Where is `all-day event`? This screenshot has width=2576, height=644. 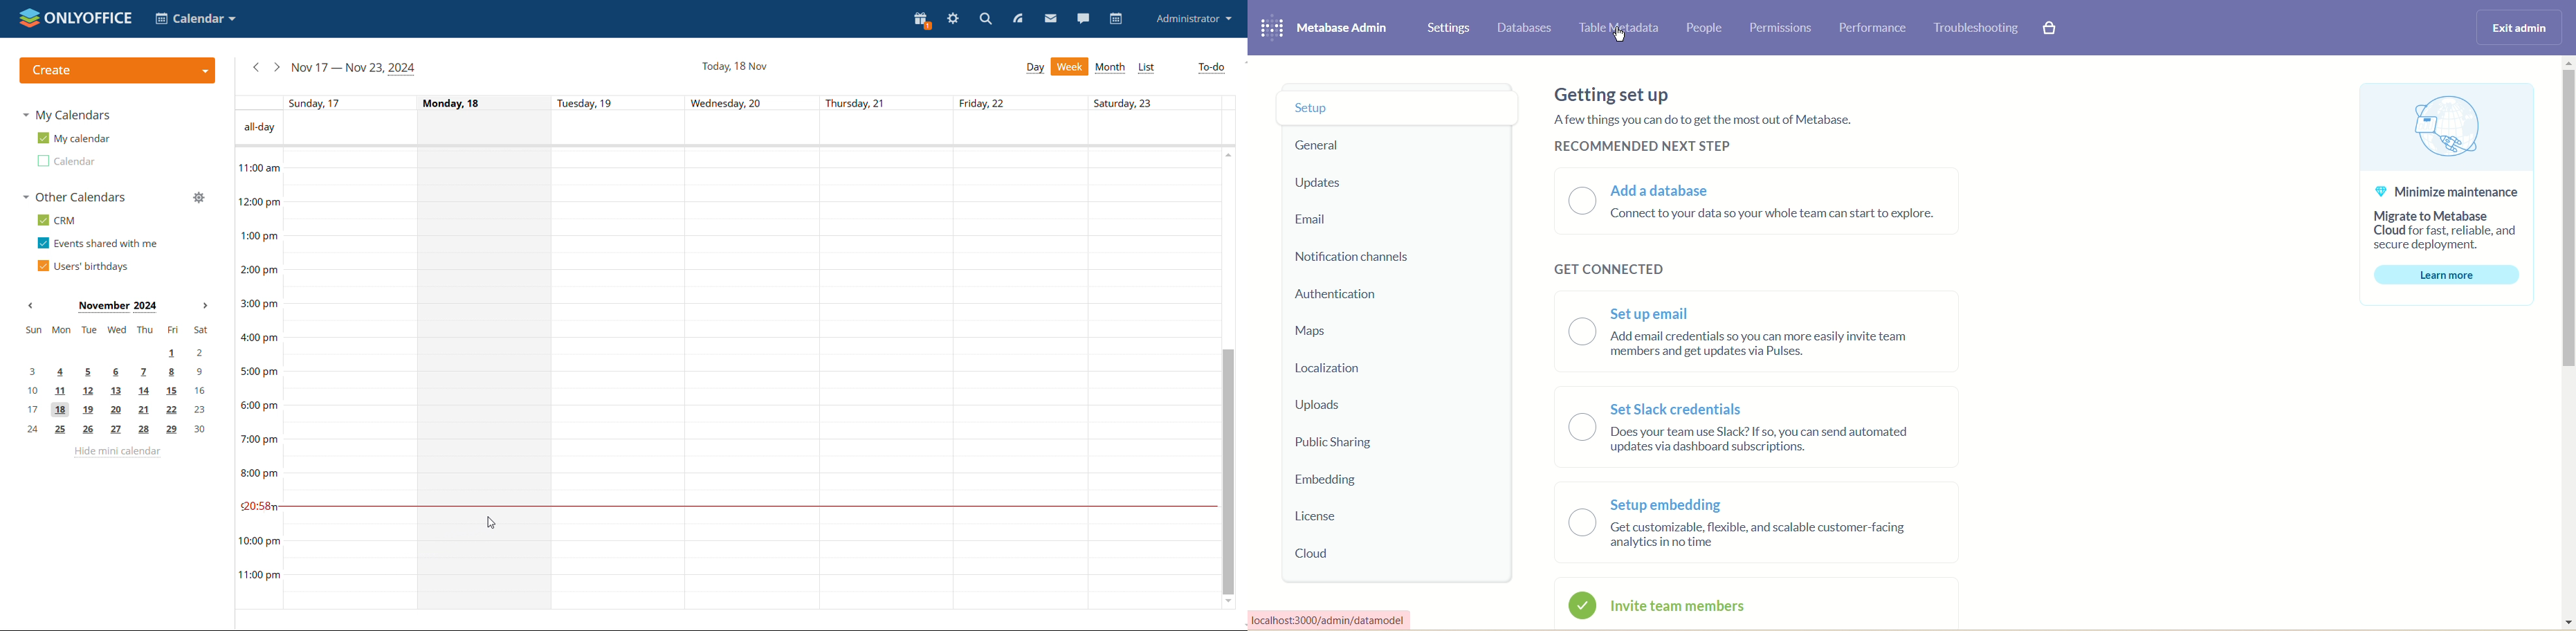 all-day event is located at coordinates (752, 128).